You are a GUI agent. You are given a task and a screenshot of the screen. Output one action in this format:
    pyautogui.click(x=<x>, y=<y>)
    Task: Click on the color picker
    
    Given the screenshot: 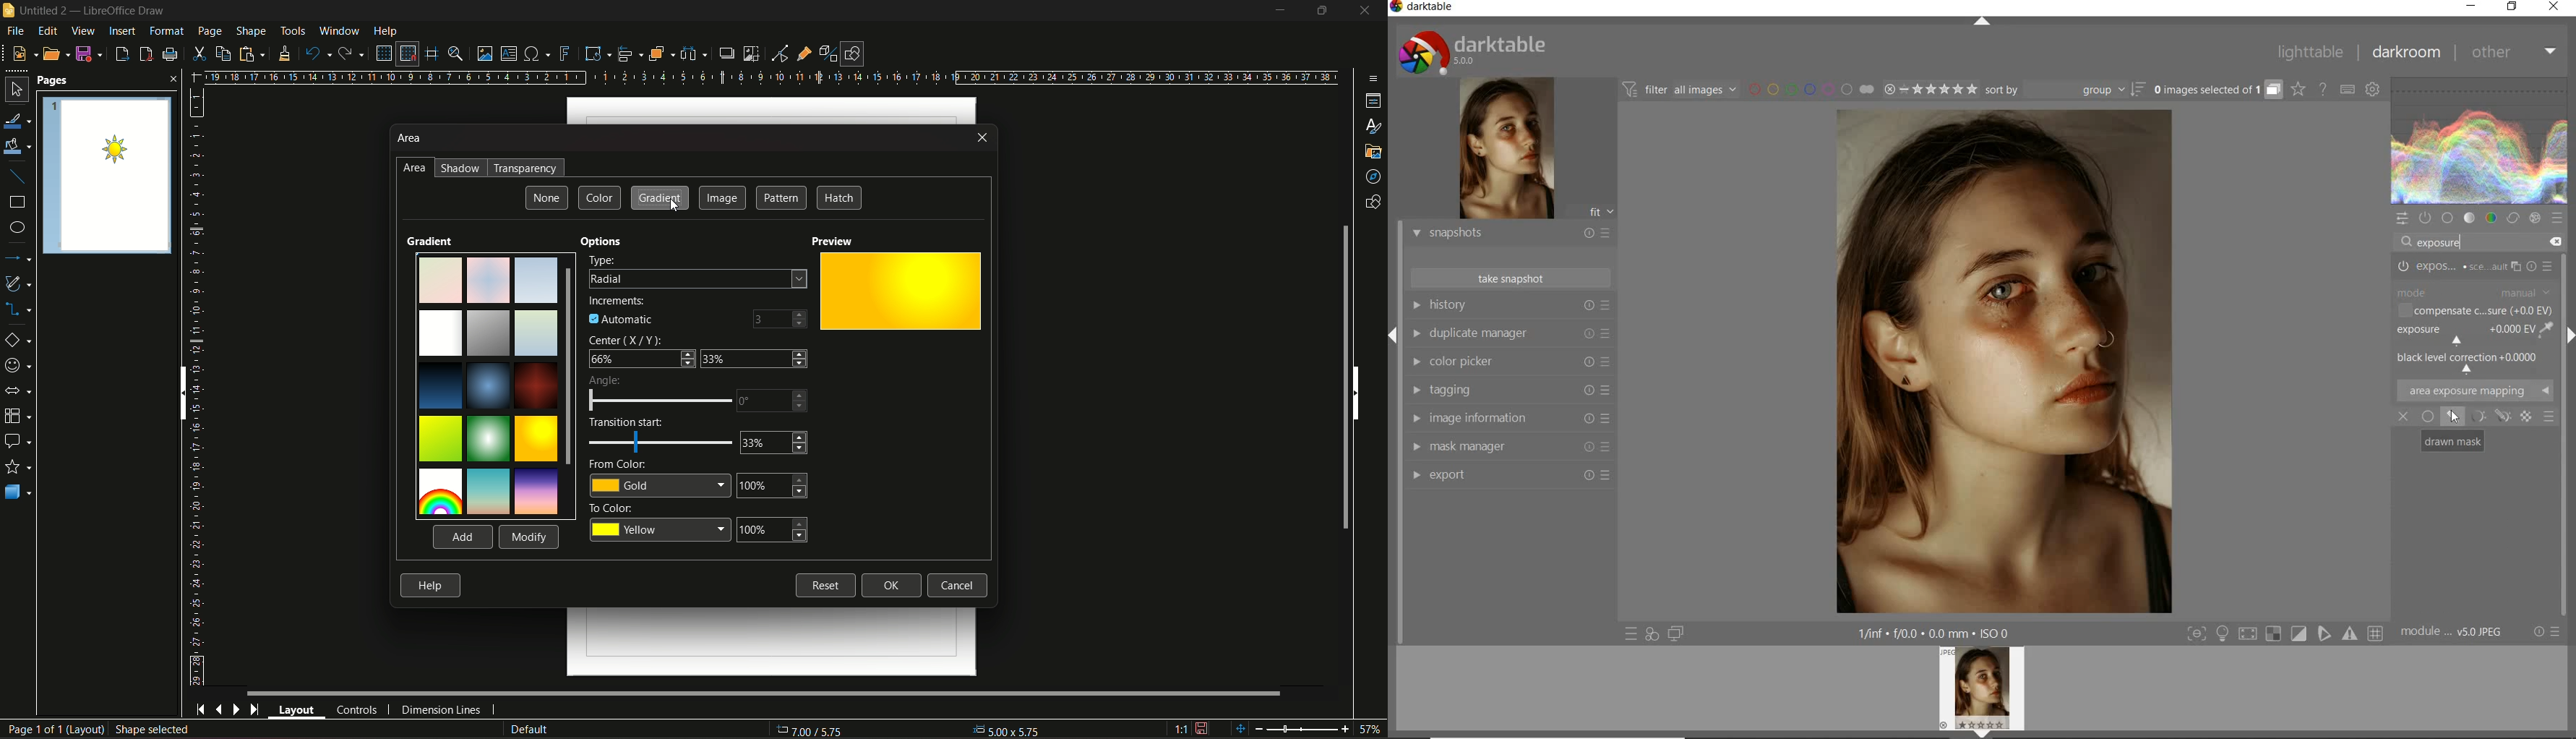 What is the action you would take?
    pyautogui.click(x=1509, y=362)
    